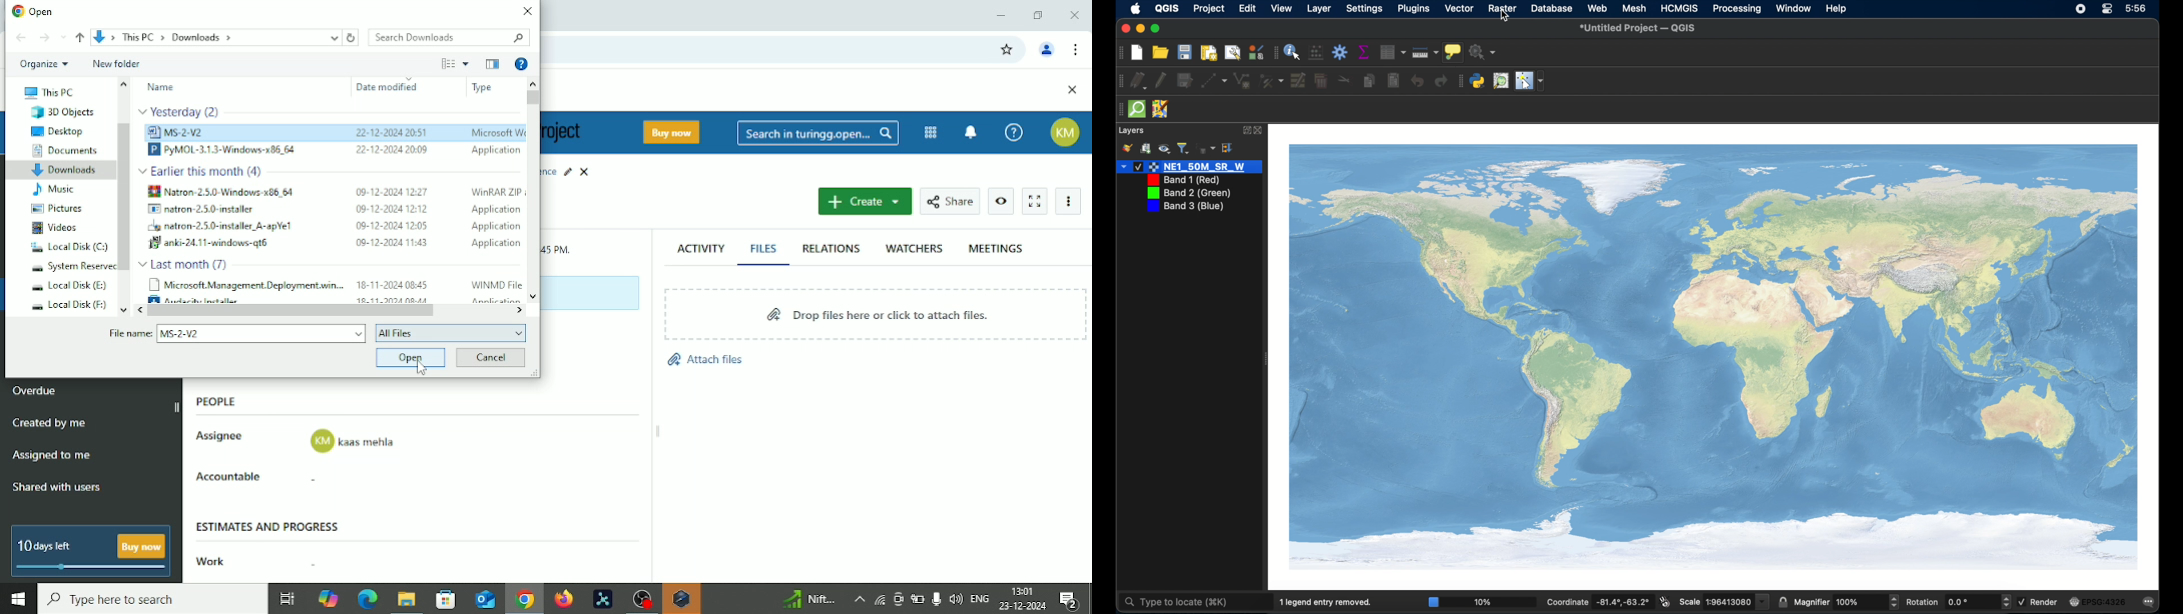 This screenshot has width=2184, height=616. What do you see at coordinates (700, 246) in the screenshot?
I see `Activity` at bounding box center [700, 246].